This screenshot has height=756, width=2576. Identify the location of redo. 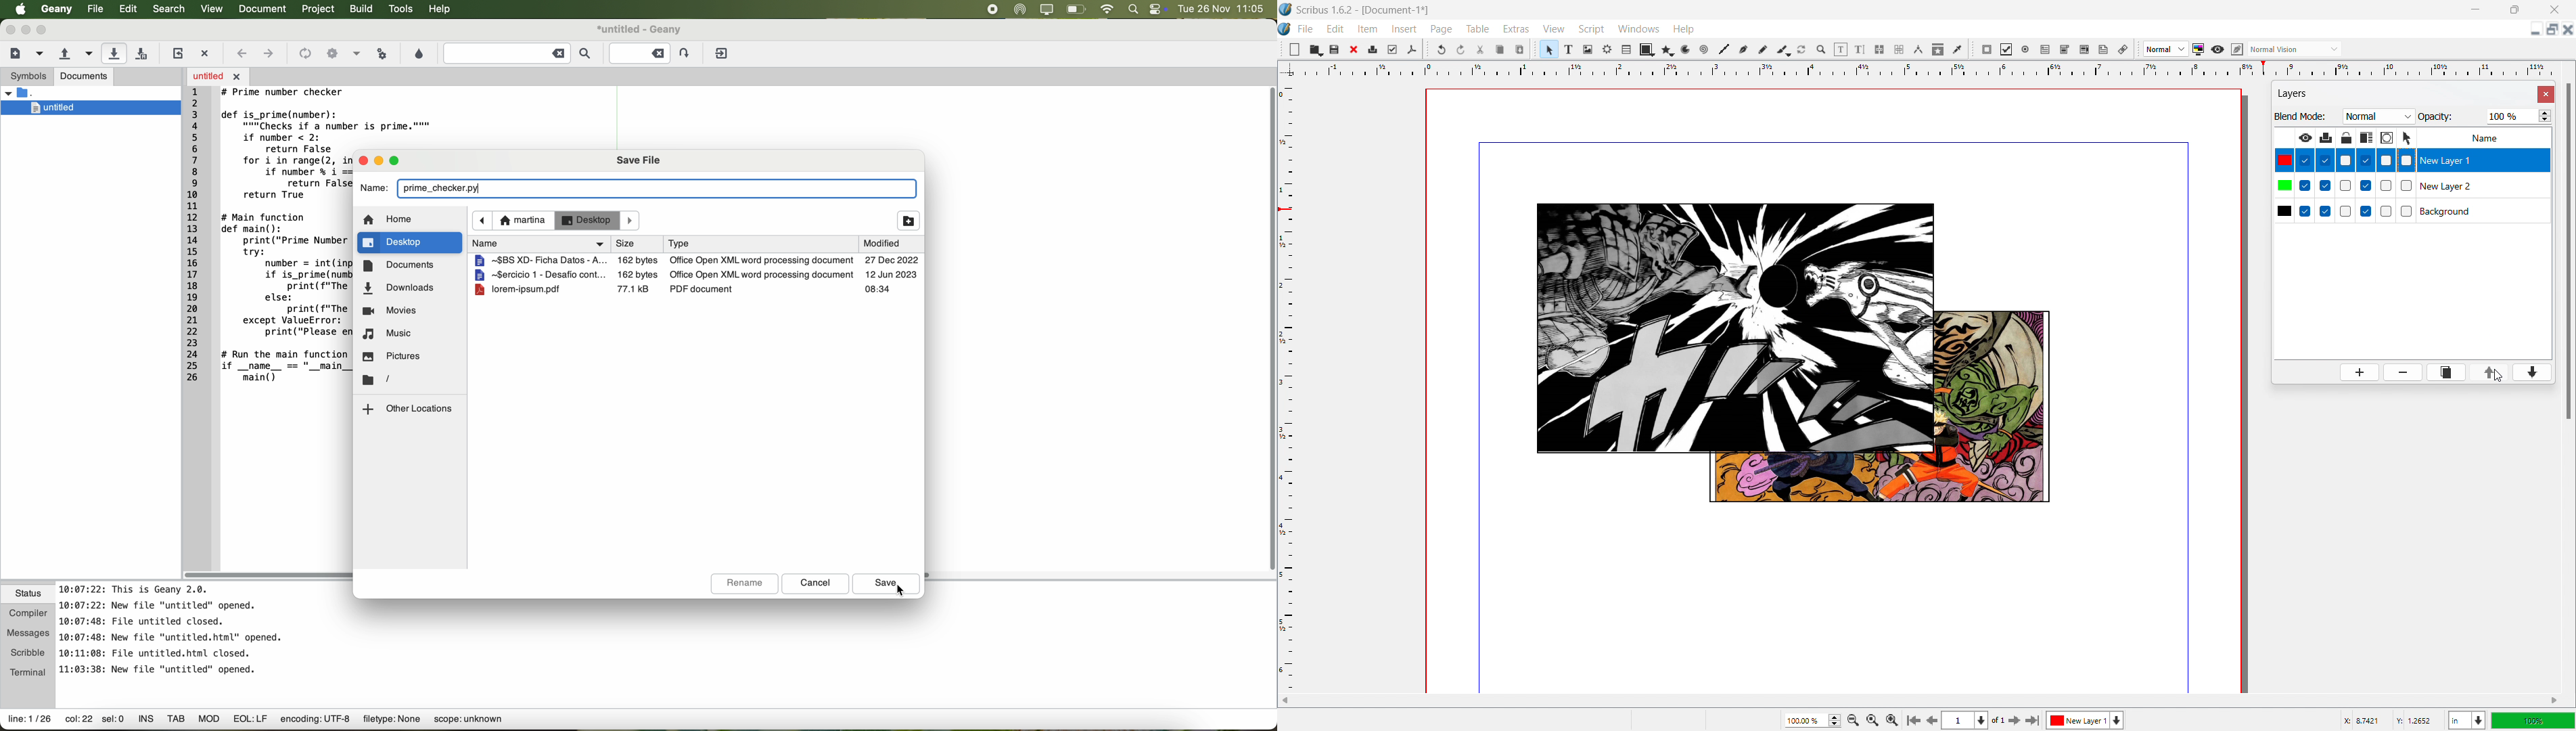
(1461, 49).